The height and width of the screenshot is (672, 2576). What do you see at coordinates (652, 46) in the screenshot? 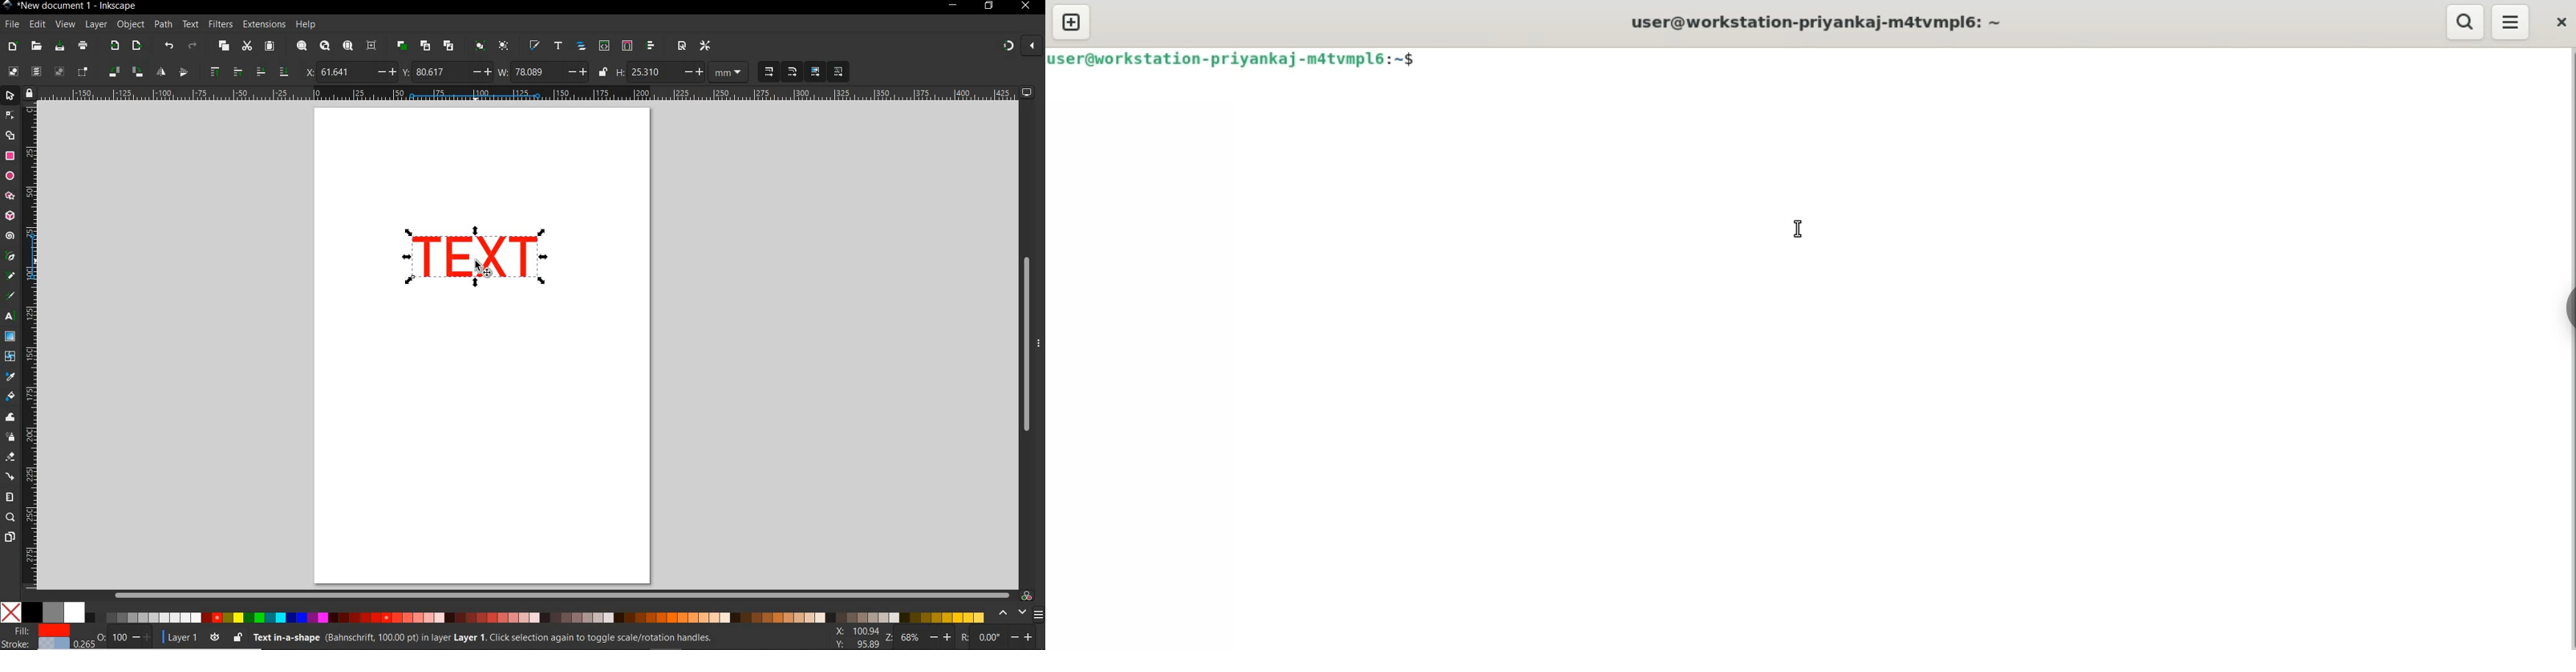
I see `open align and distribute` at bounding box center [652, 46].